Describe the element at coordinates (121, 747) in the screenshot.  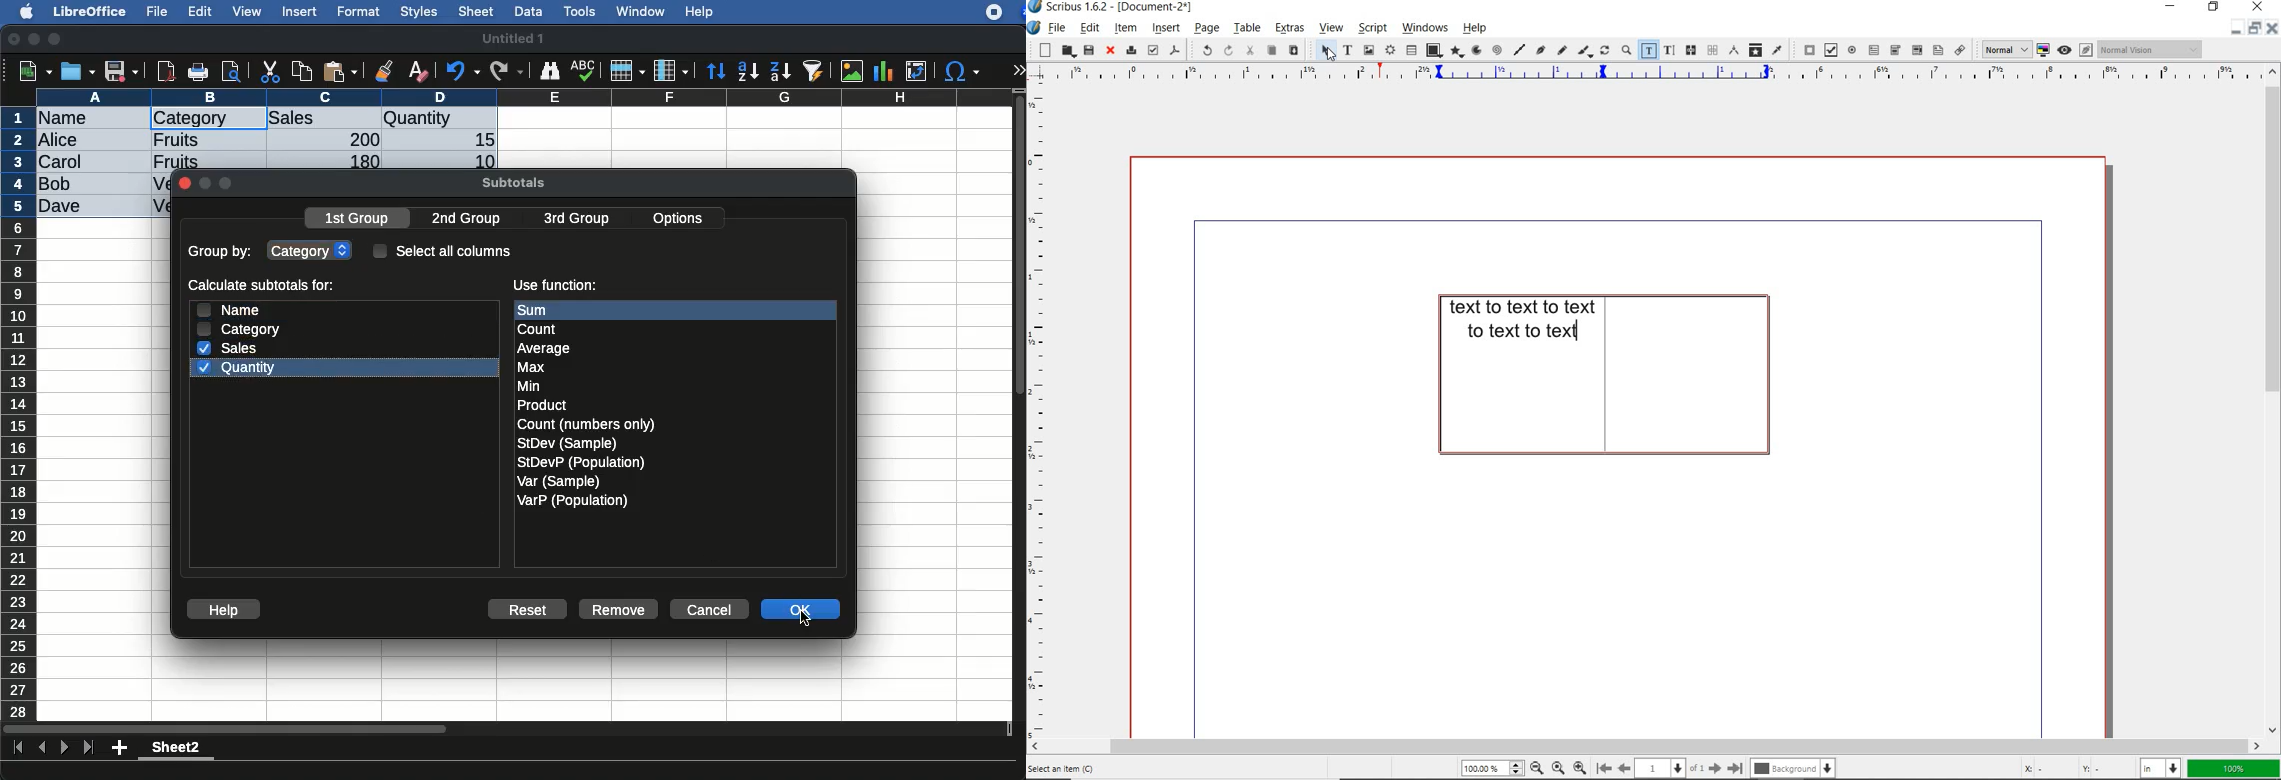
I see `add` at that location.